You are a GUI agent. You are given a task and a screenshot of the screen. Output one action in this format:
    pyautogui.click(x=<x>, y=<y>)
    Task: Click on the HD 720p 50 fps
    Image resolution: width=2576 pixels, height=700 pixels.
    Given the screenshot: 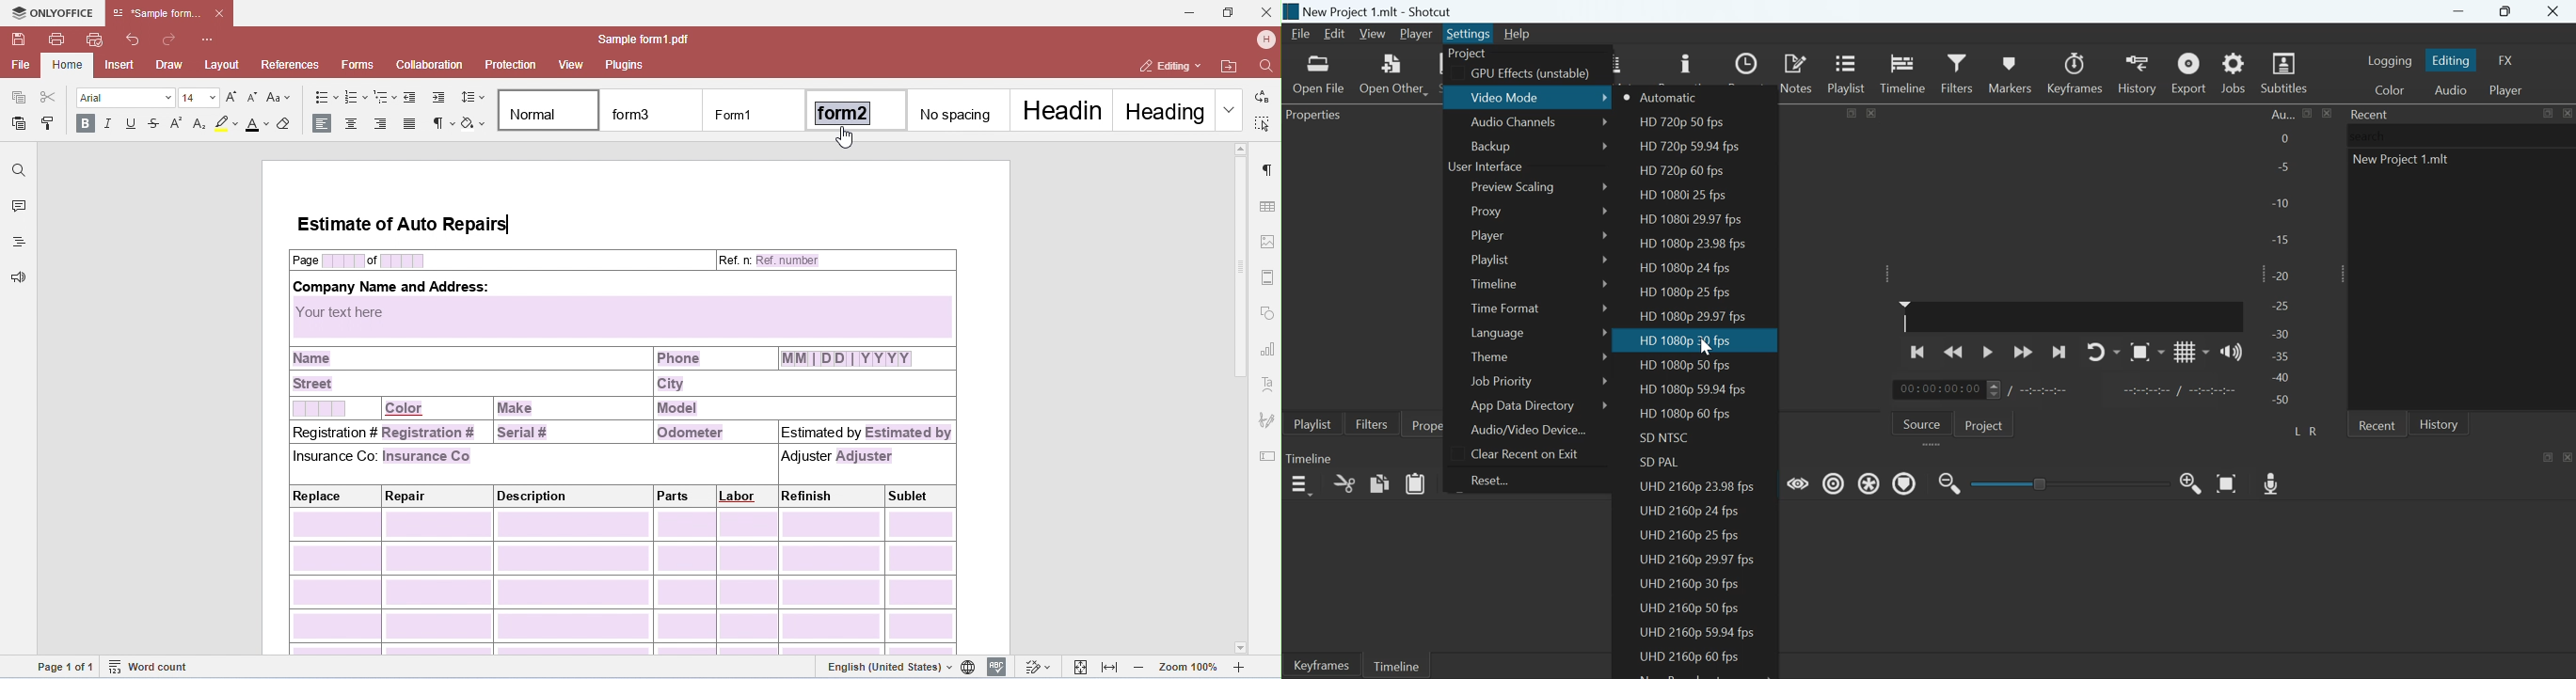 What is the action you would take?
    pyautogui.click(x=1679, y=124)
    